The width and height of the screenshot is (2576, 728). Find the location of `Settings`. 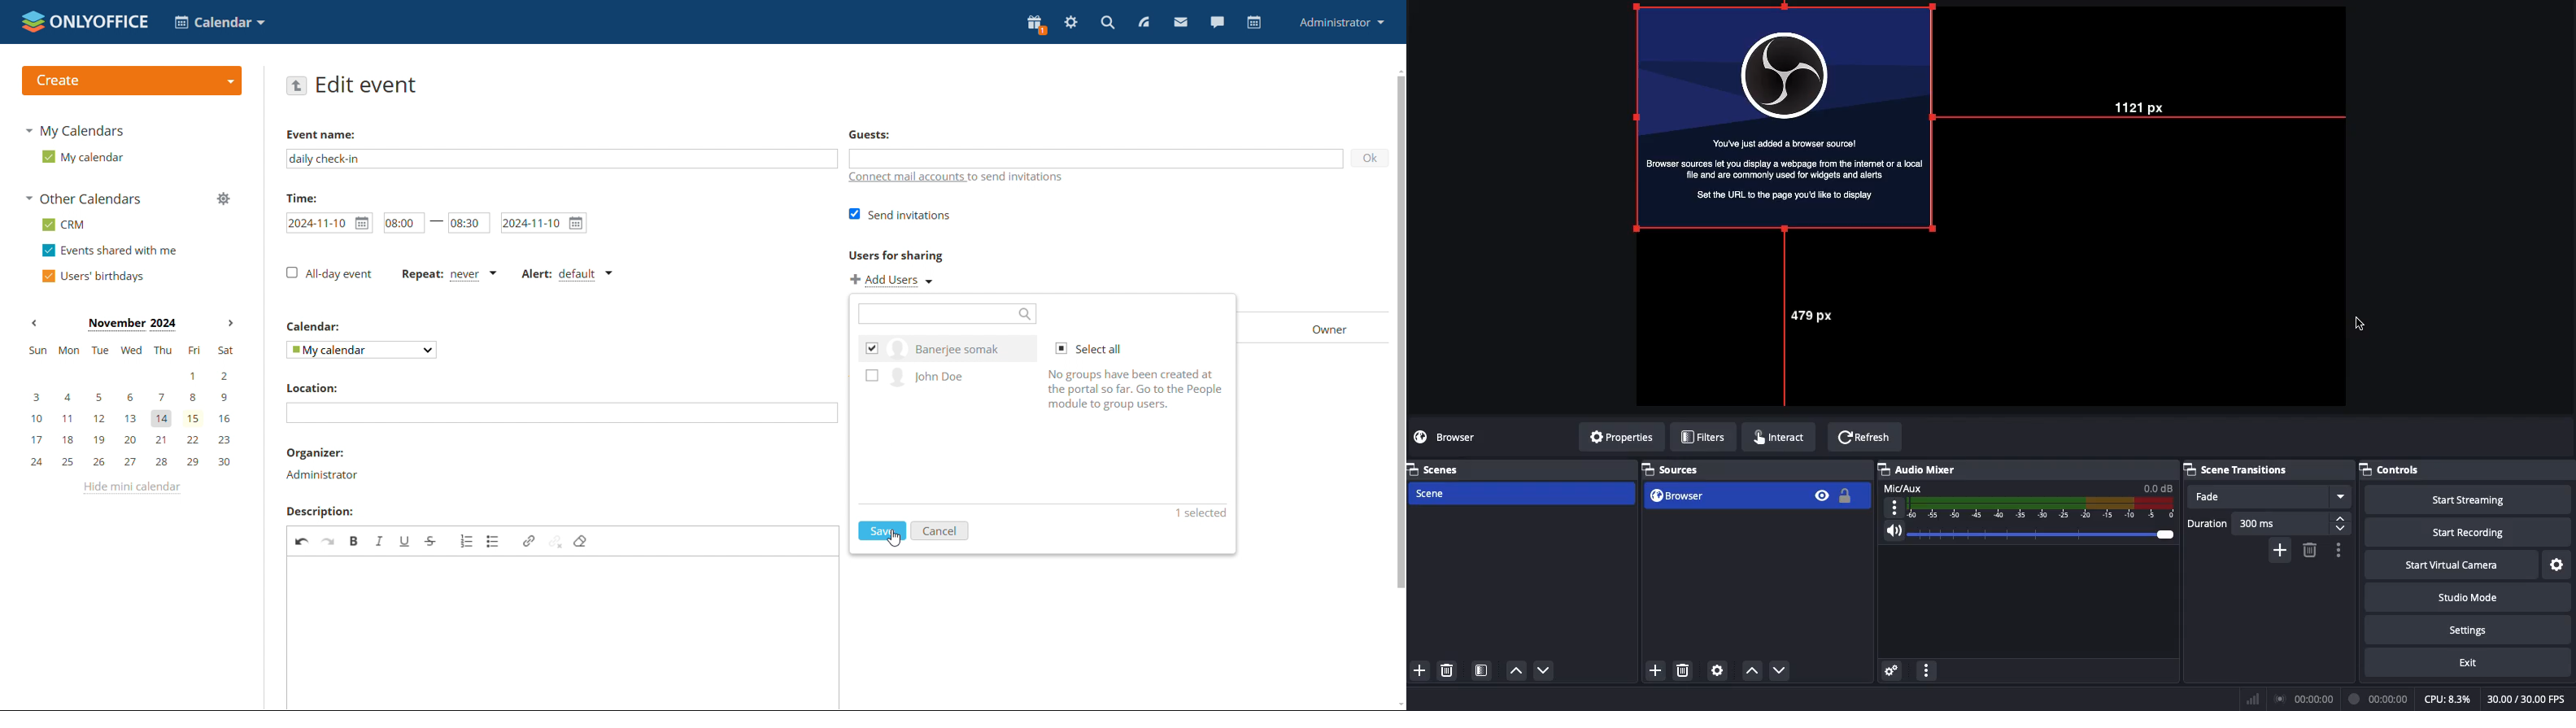

Settings is located at coordinates (2469, 629).